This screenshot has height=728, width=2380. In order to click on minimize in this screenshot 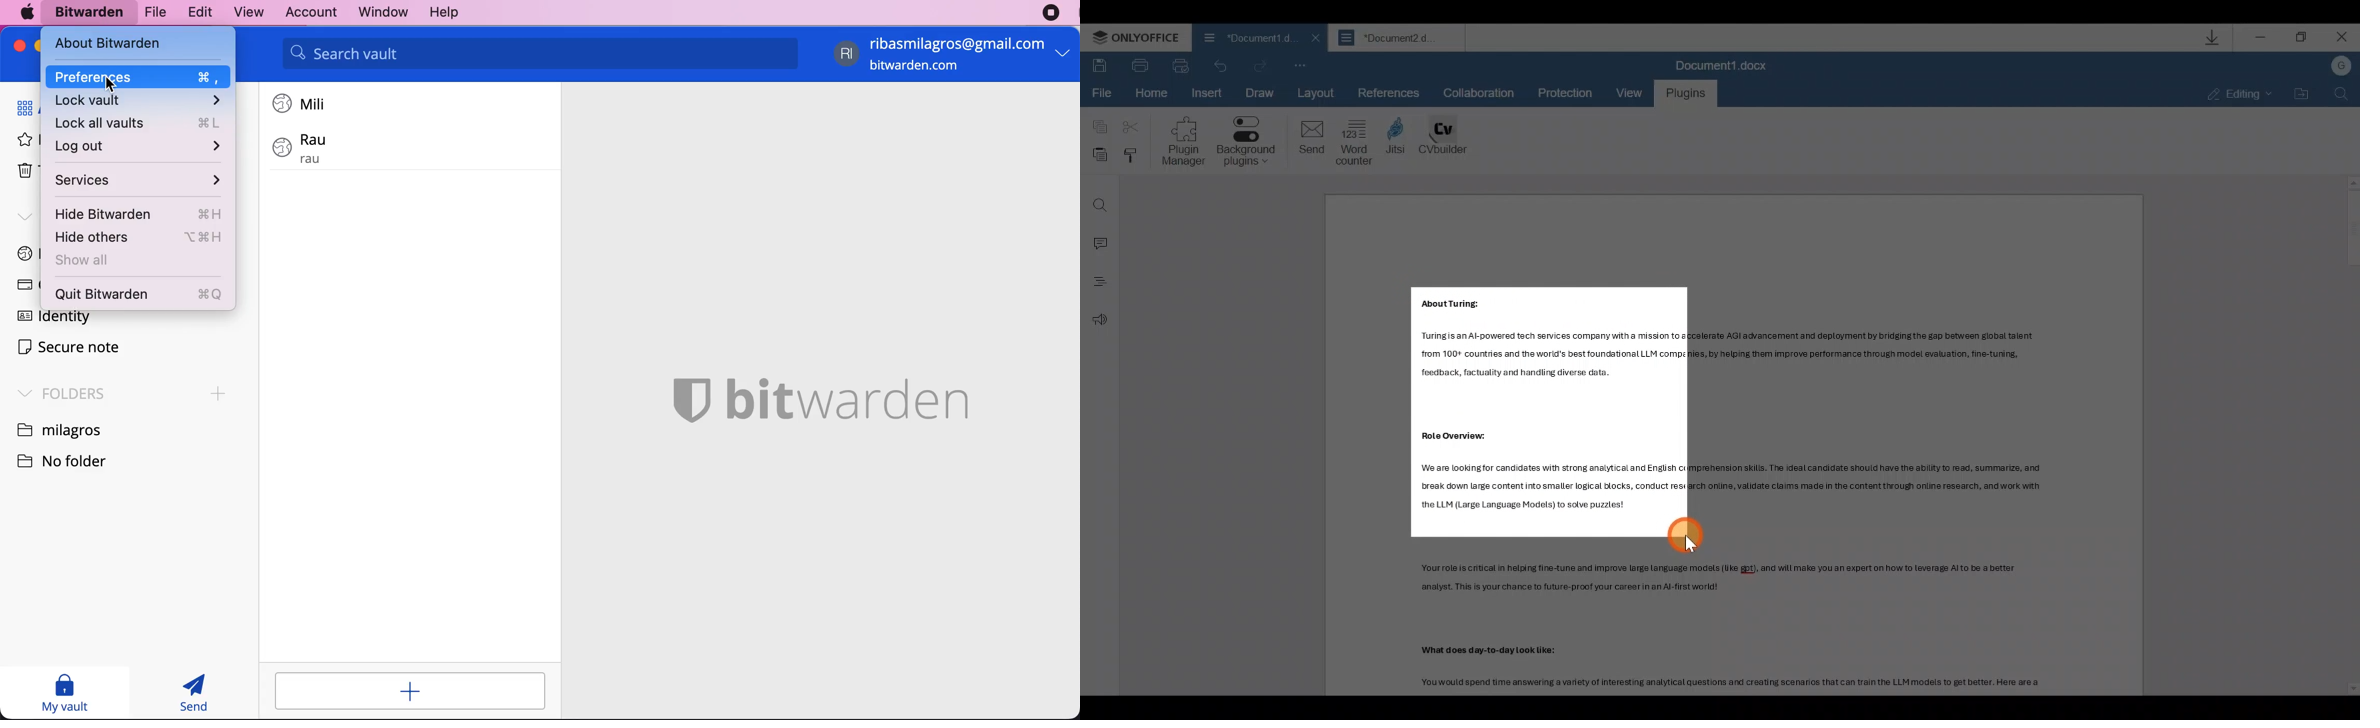, I will do `click(38, 46)`.